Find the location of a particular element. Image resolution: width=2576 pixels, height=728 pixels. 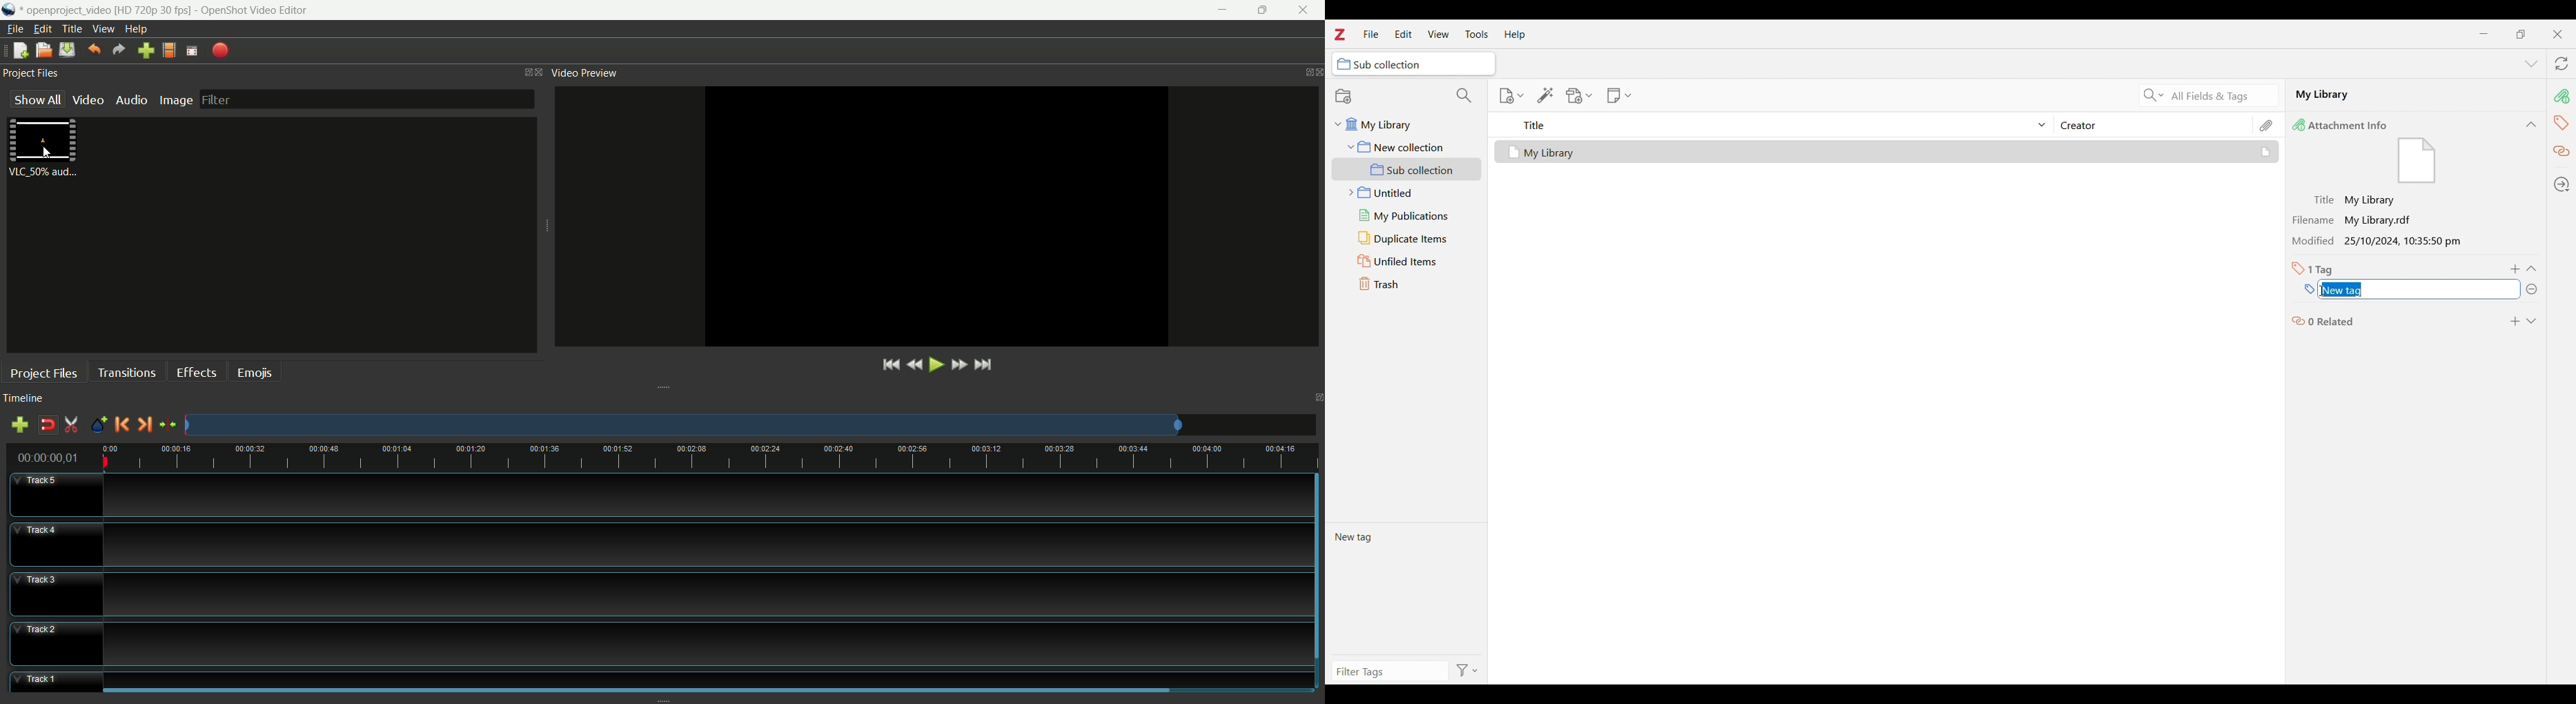

Locate is located at coordinates (2562, 184).